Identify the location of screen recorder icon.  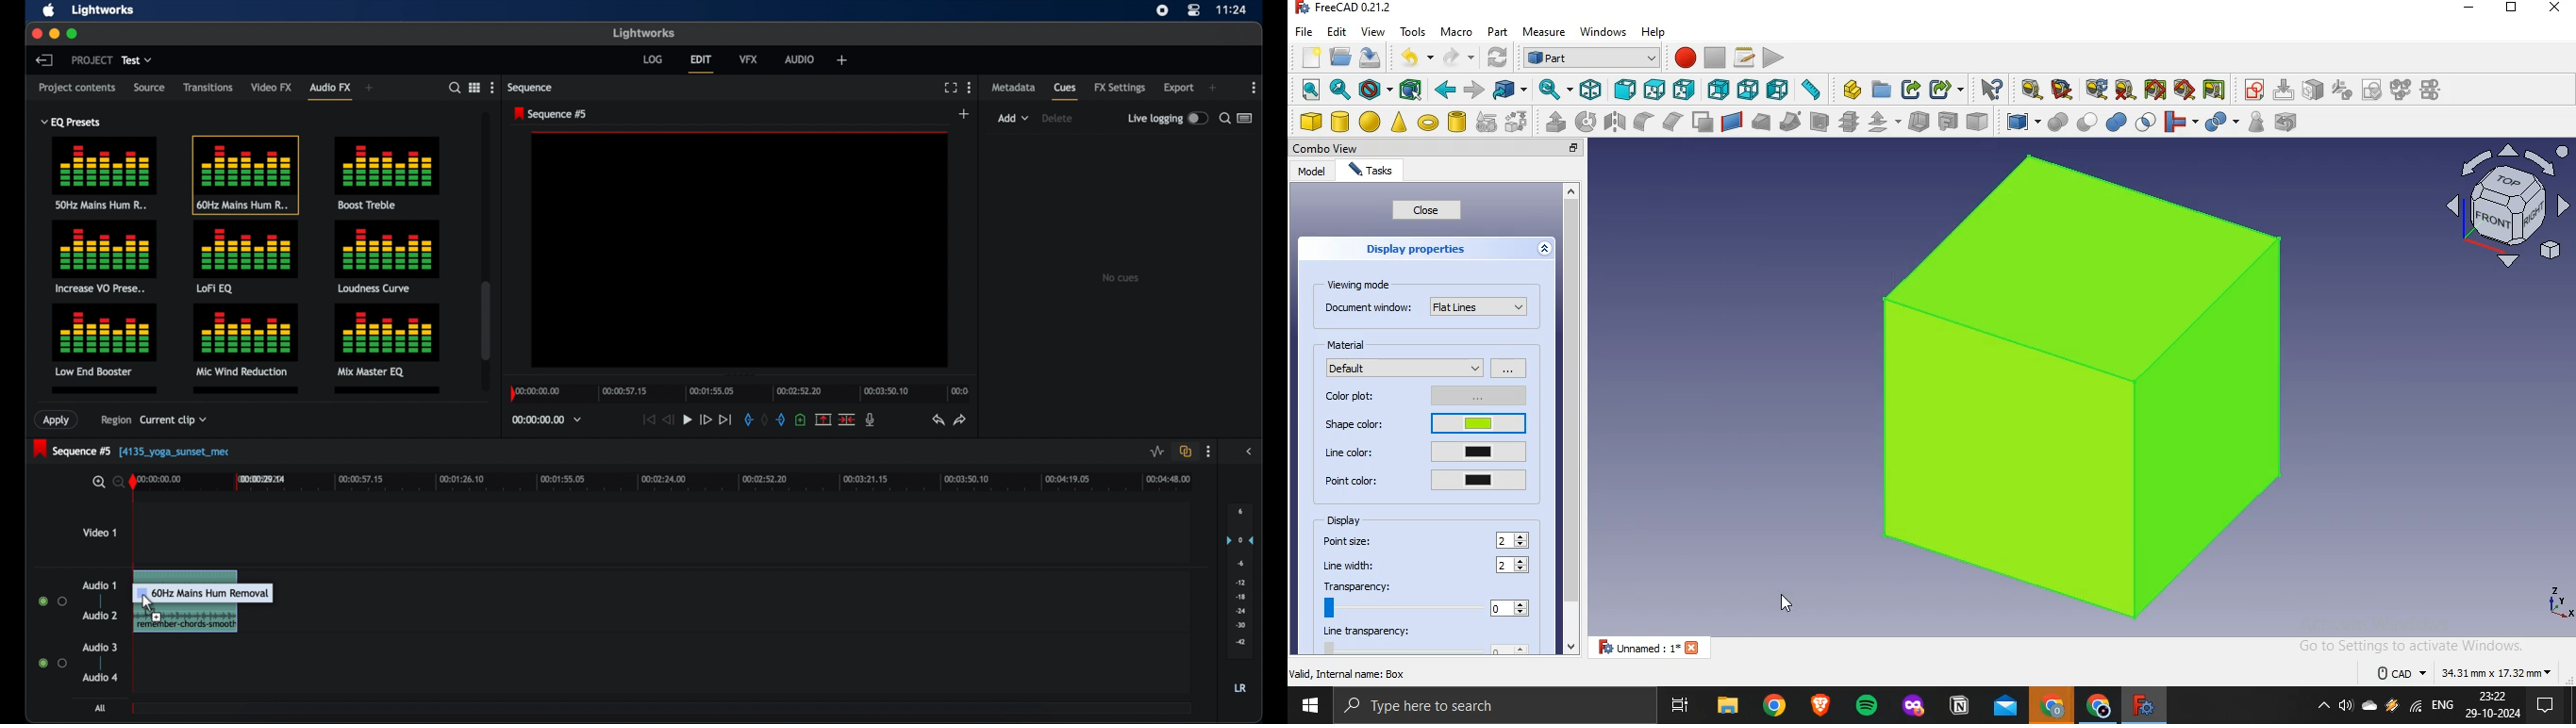
(1162, 11).